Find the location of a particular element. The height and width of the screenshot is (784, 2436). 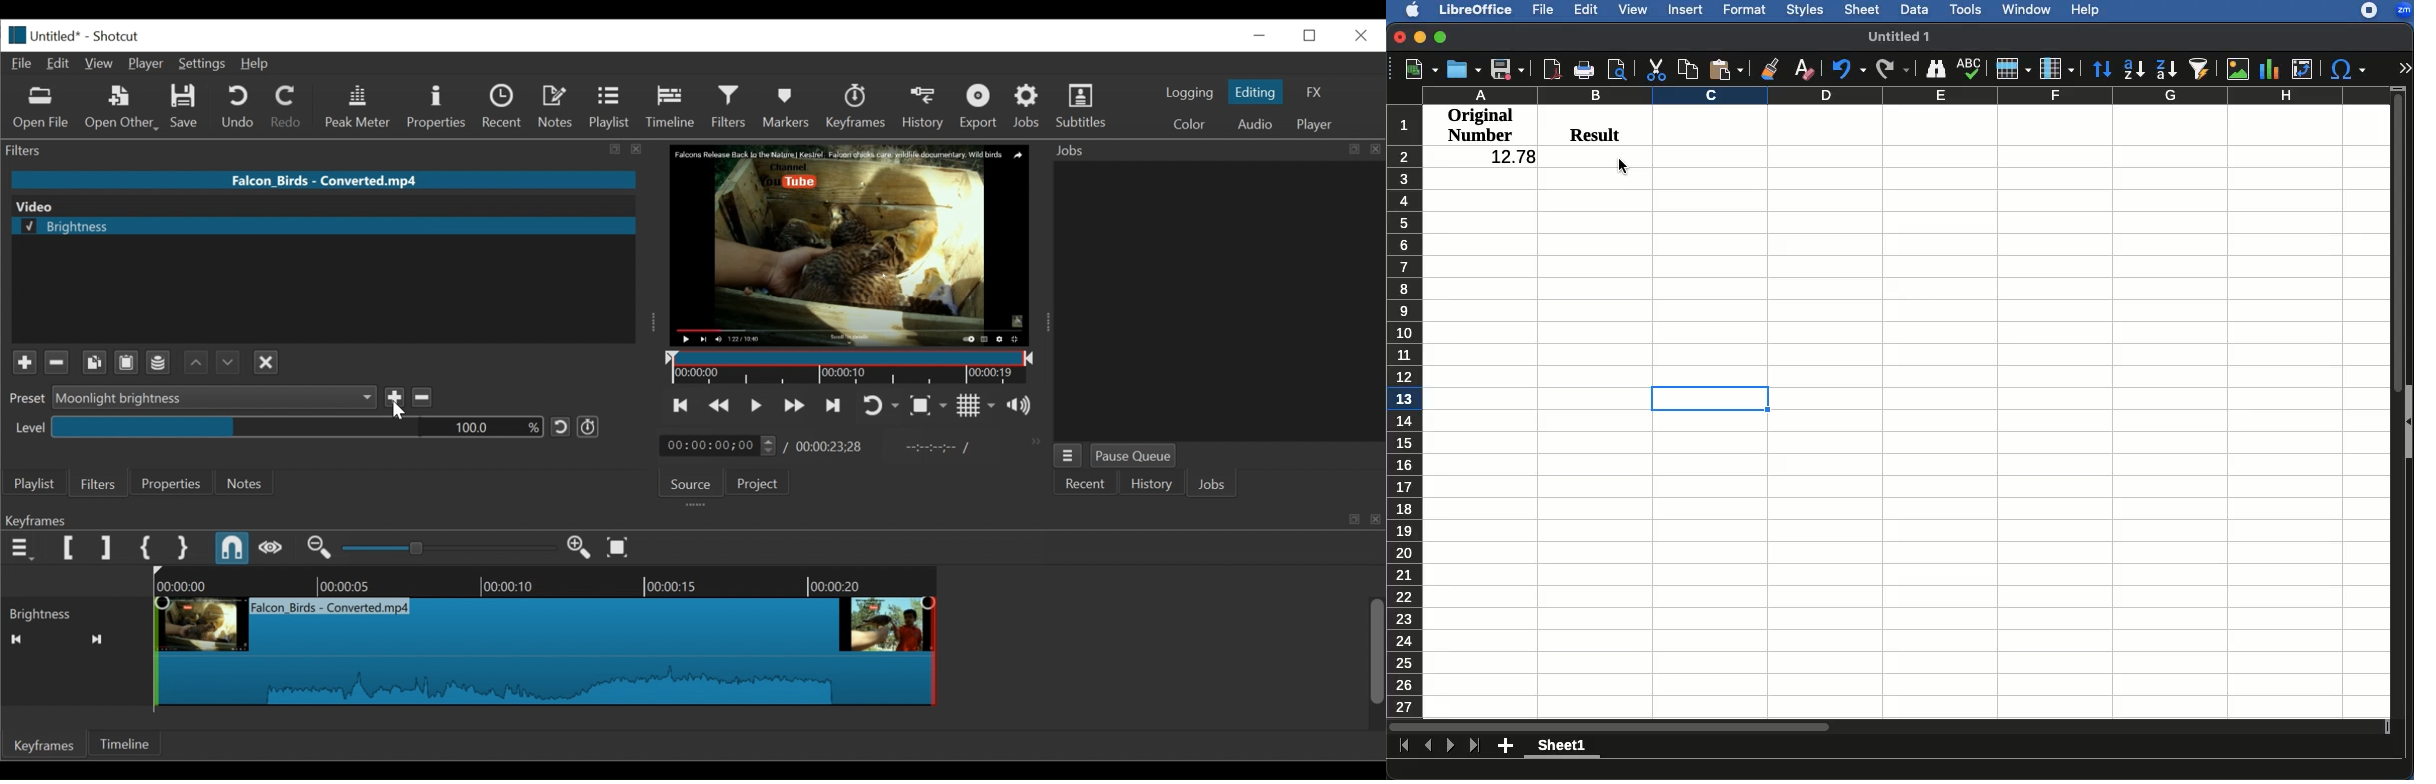

Set Second Simple Keyframe is located at coordinates (181, 547).